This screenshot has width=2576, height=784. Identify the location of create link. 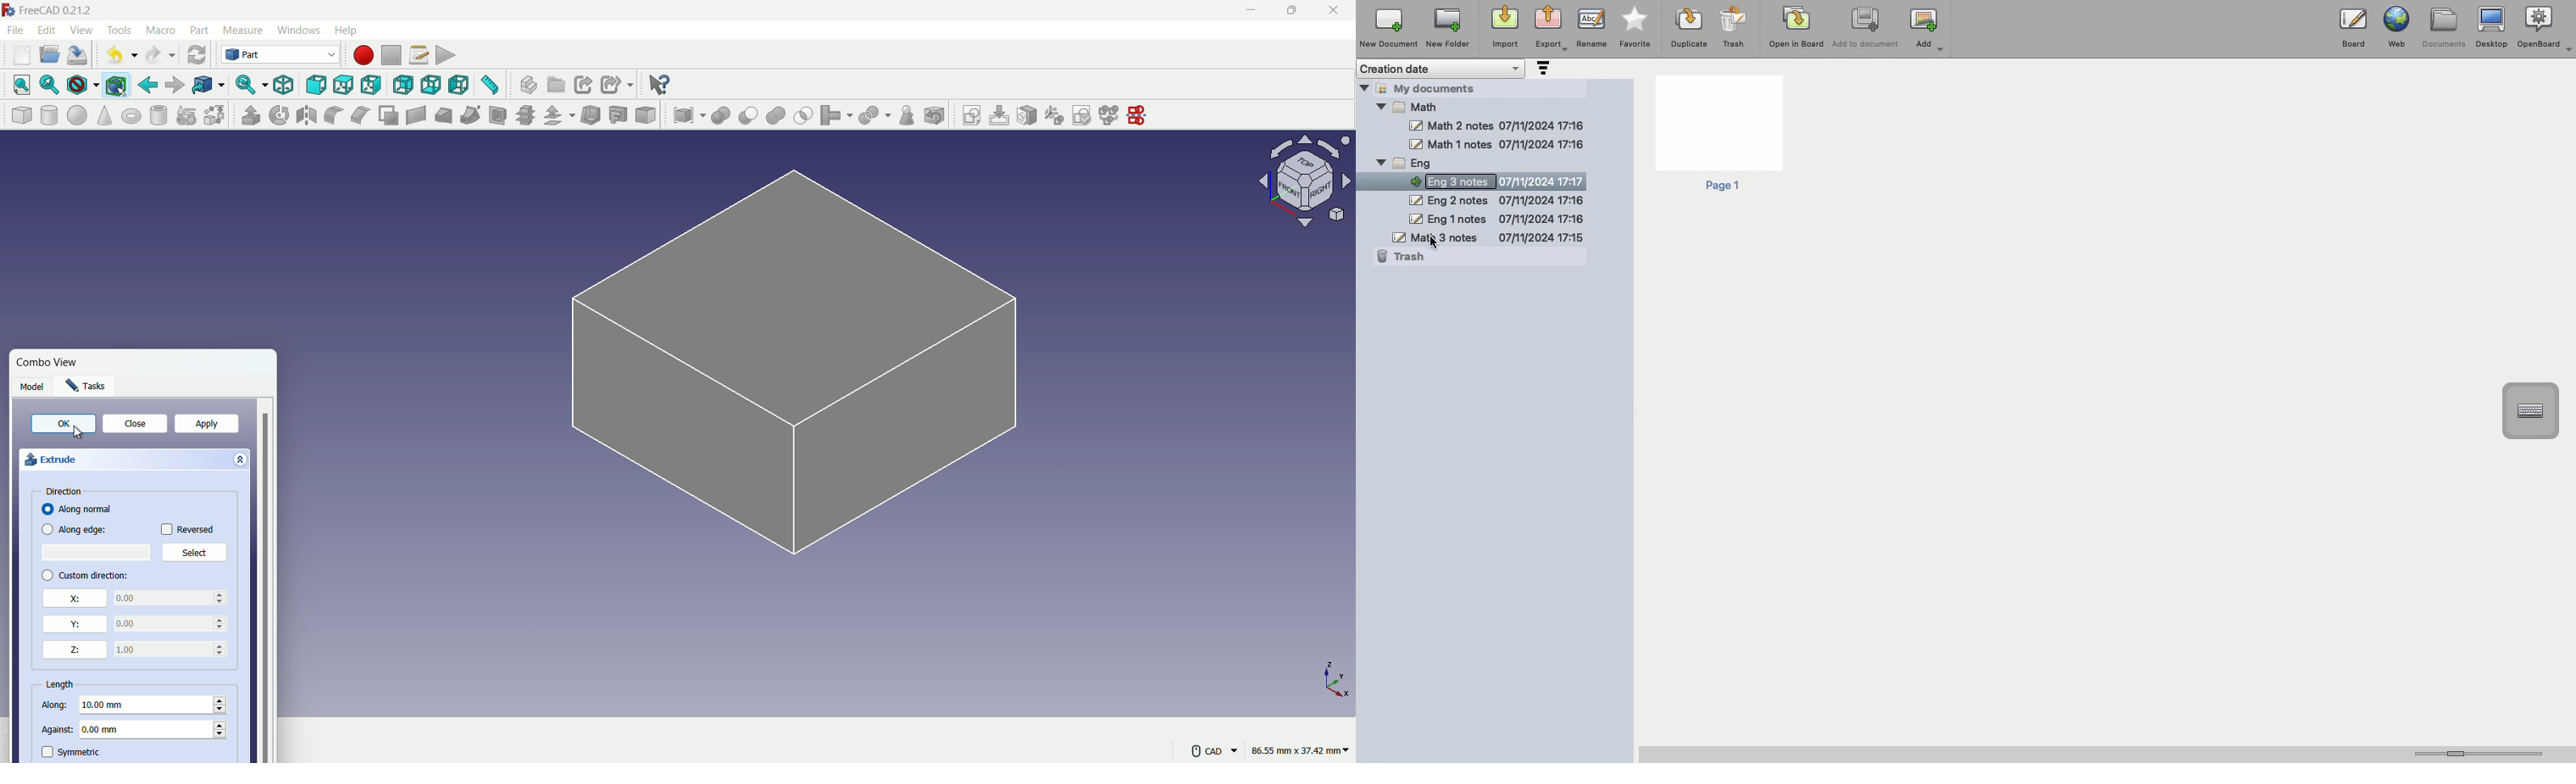
(584, 85).